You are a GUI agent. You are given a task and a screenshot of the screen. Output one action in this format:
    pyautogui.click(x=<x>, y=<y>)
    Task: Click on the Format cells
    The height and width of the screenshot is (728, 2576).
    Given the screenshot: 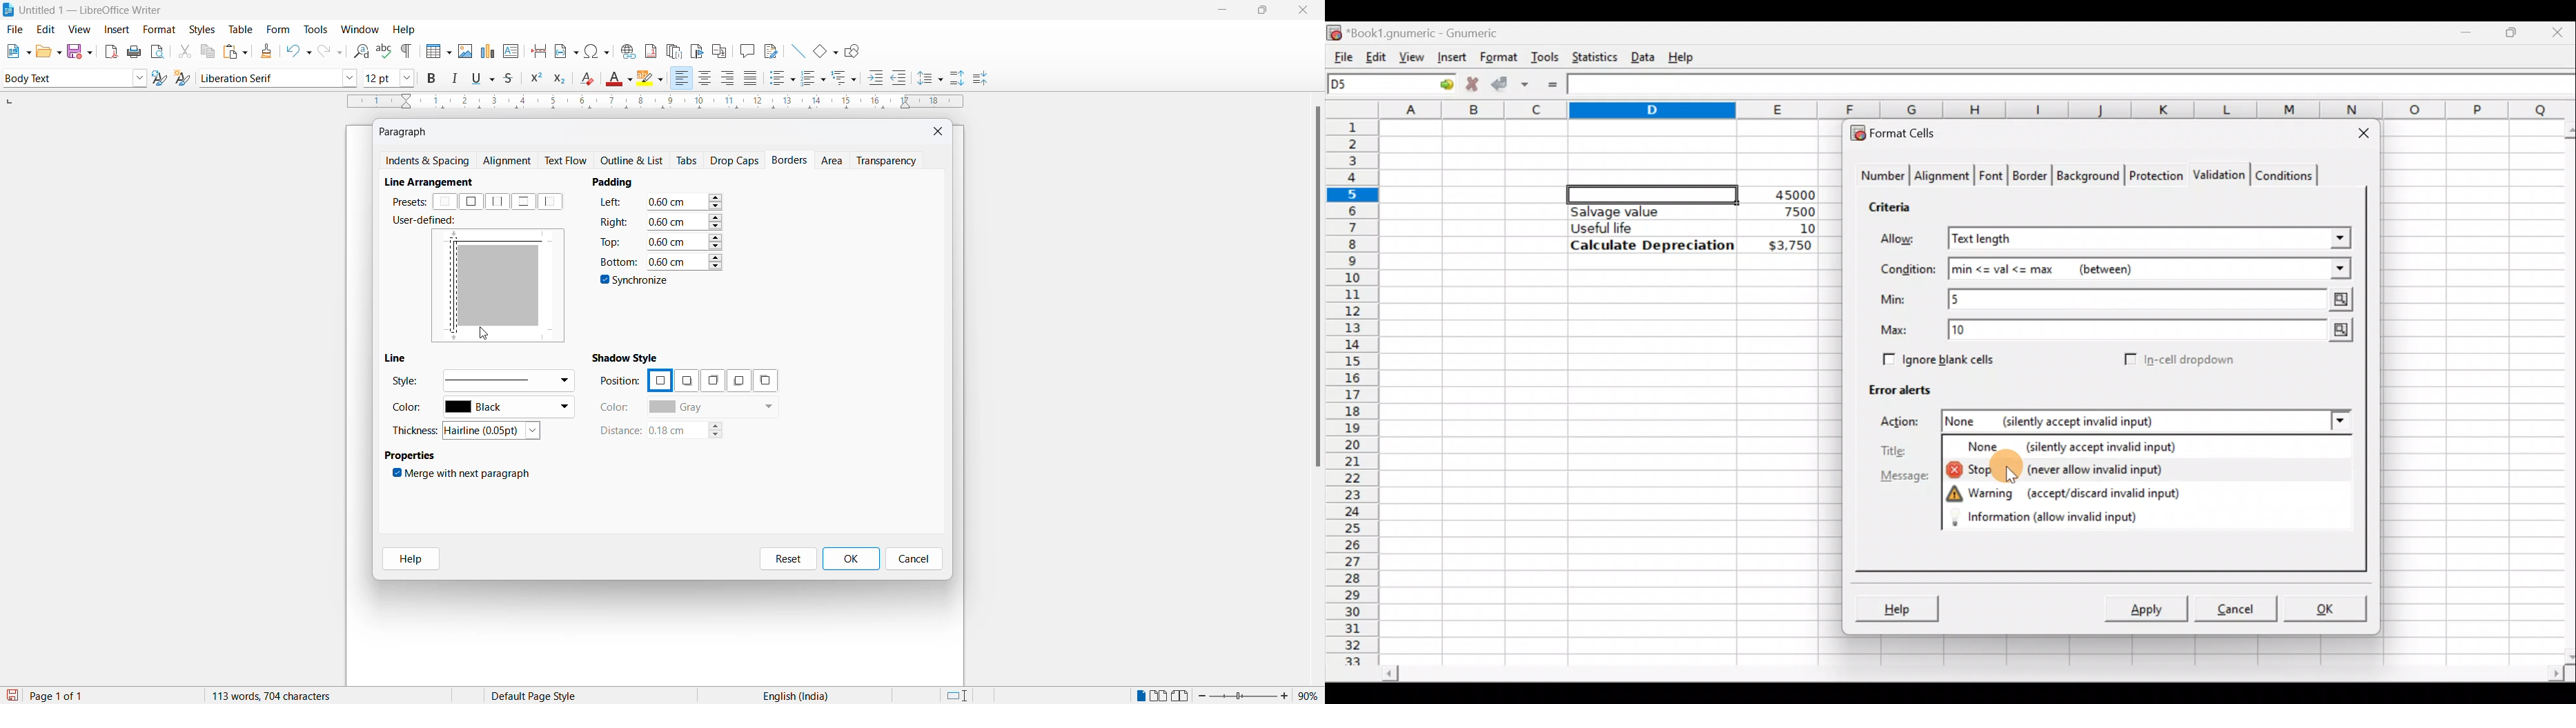 What is the action you would take?
    pyautogui.click(x=1900, y=130)
    